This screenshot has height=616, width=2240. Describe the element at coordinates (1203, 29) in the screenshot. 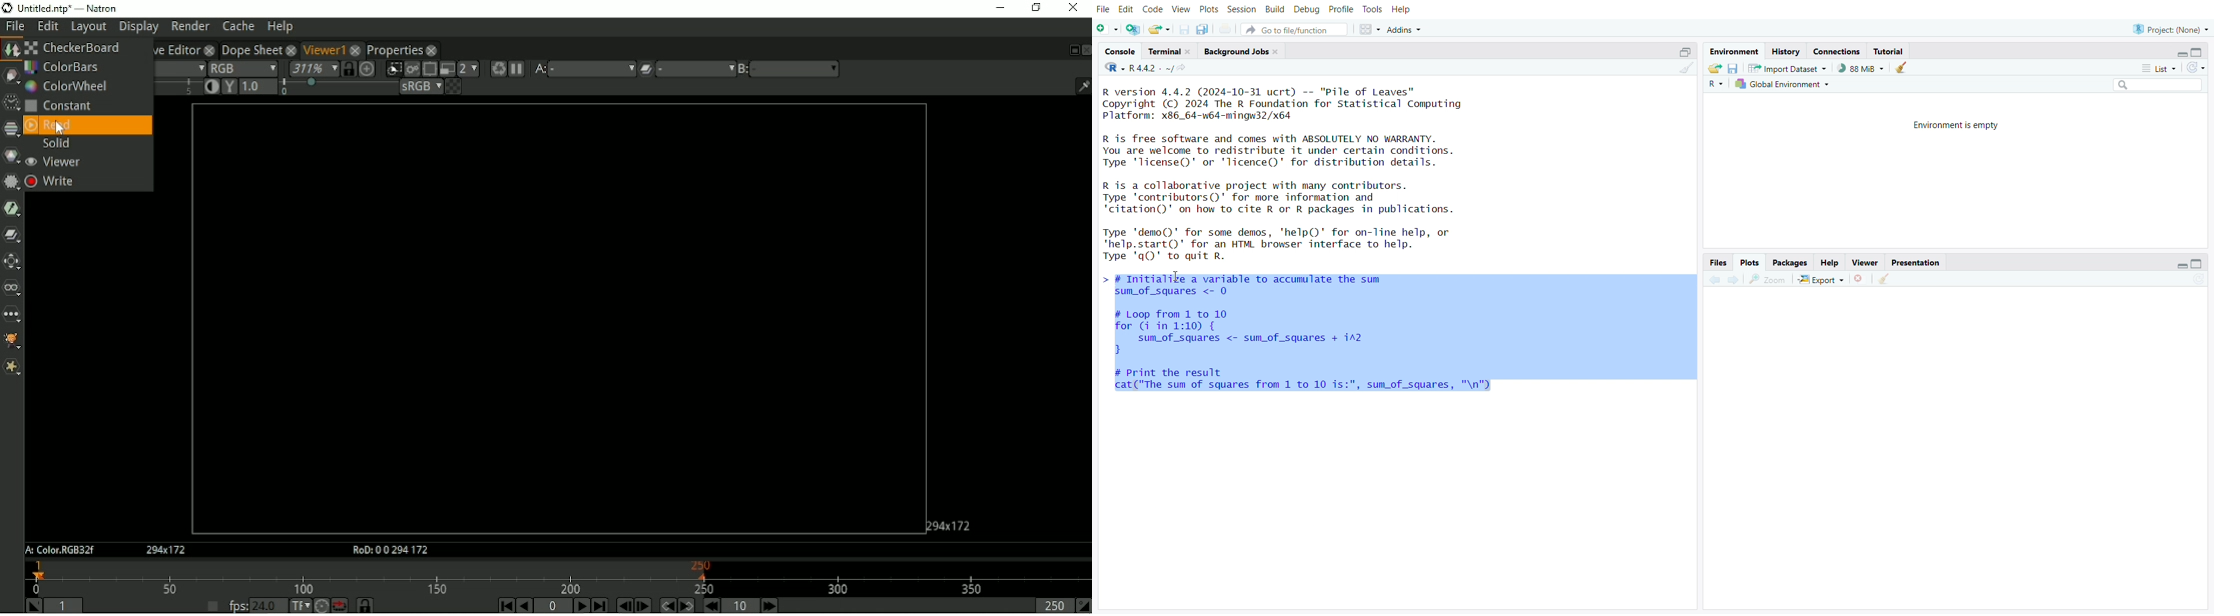

I see `save all open documents` at that location.